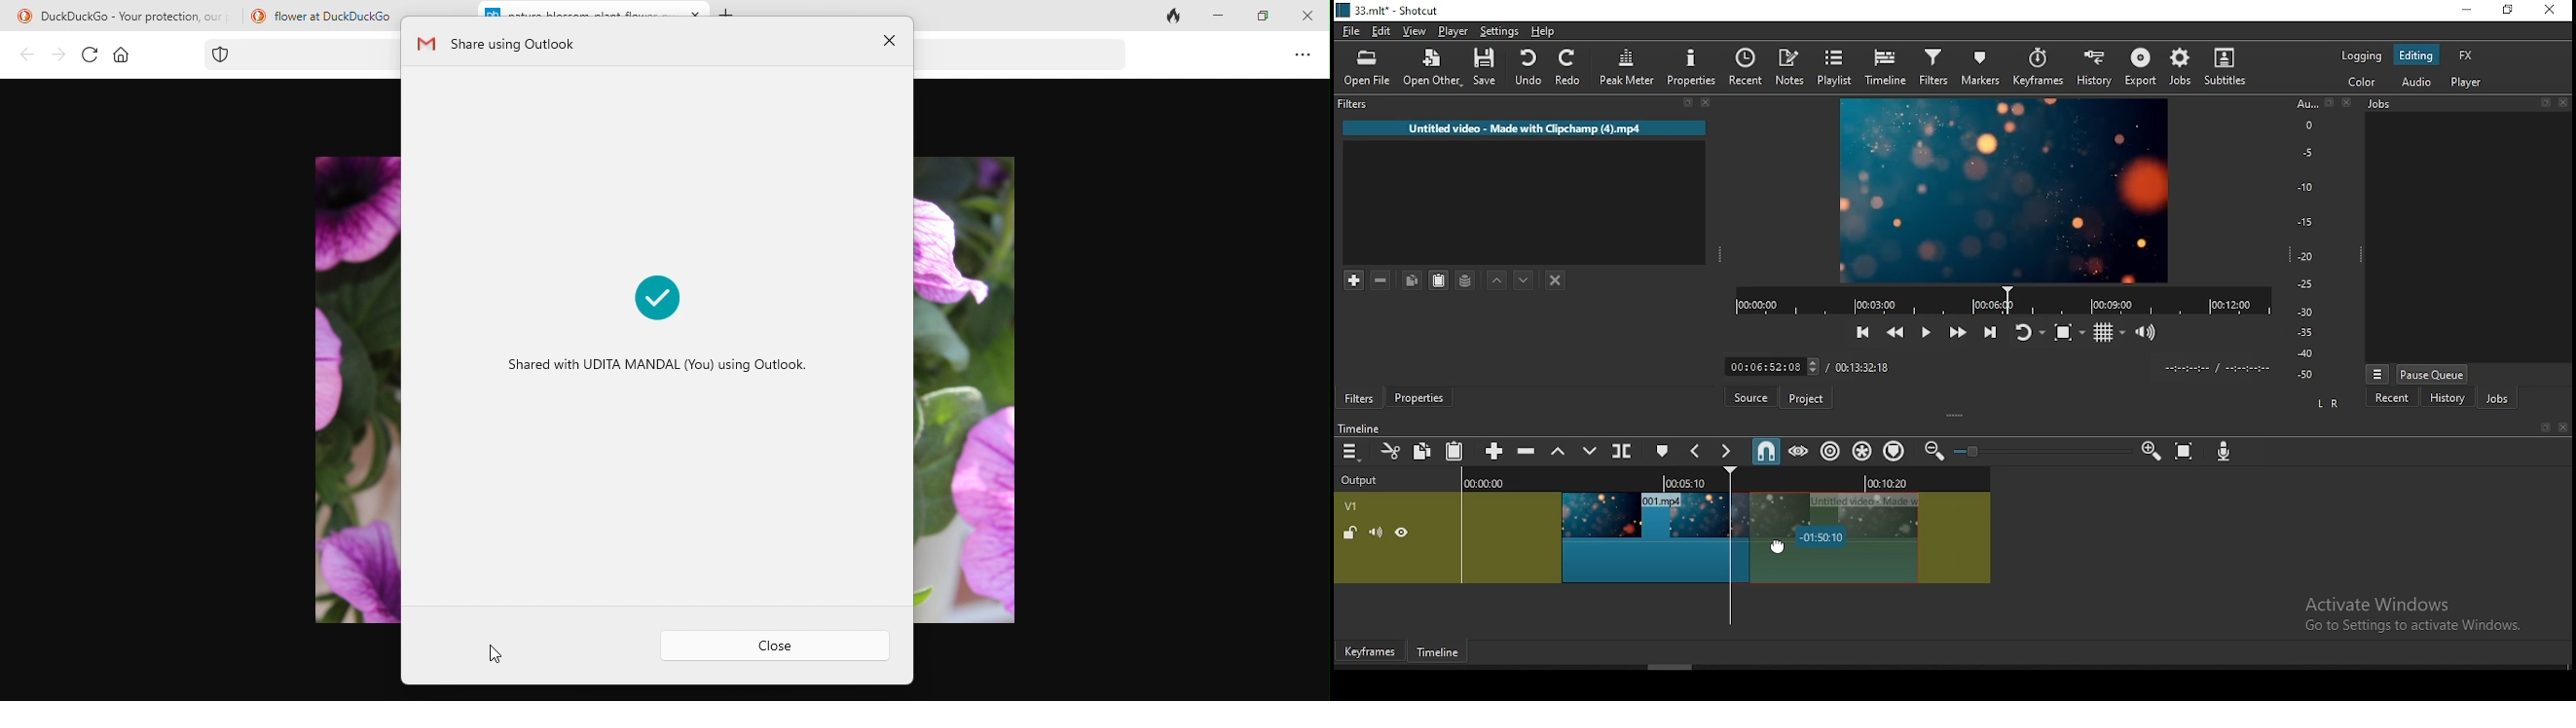 This screenshot has height=728, width=2576. What do you see at coordinates (1954, 329) in the screenshot?
I see `play quickly forward` at bounding box center [1954, 329].